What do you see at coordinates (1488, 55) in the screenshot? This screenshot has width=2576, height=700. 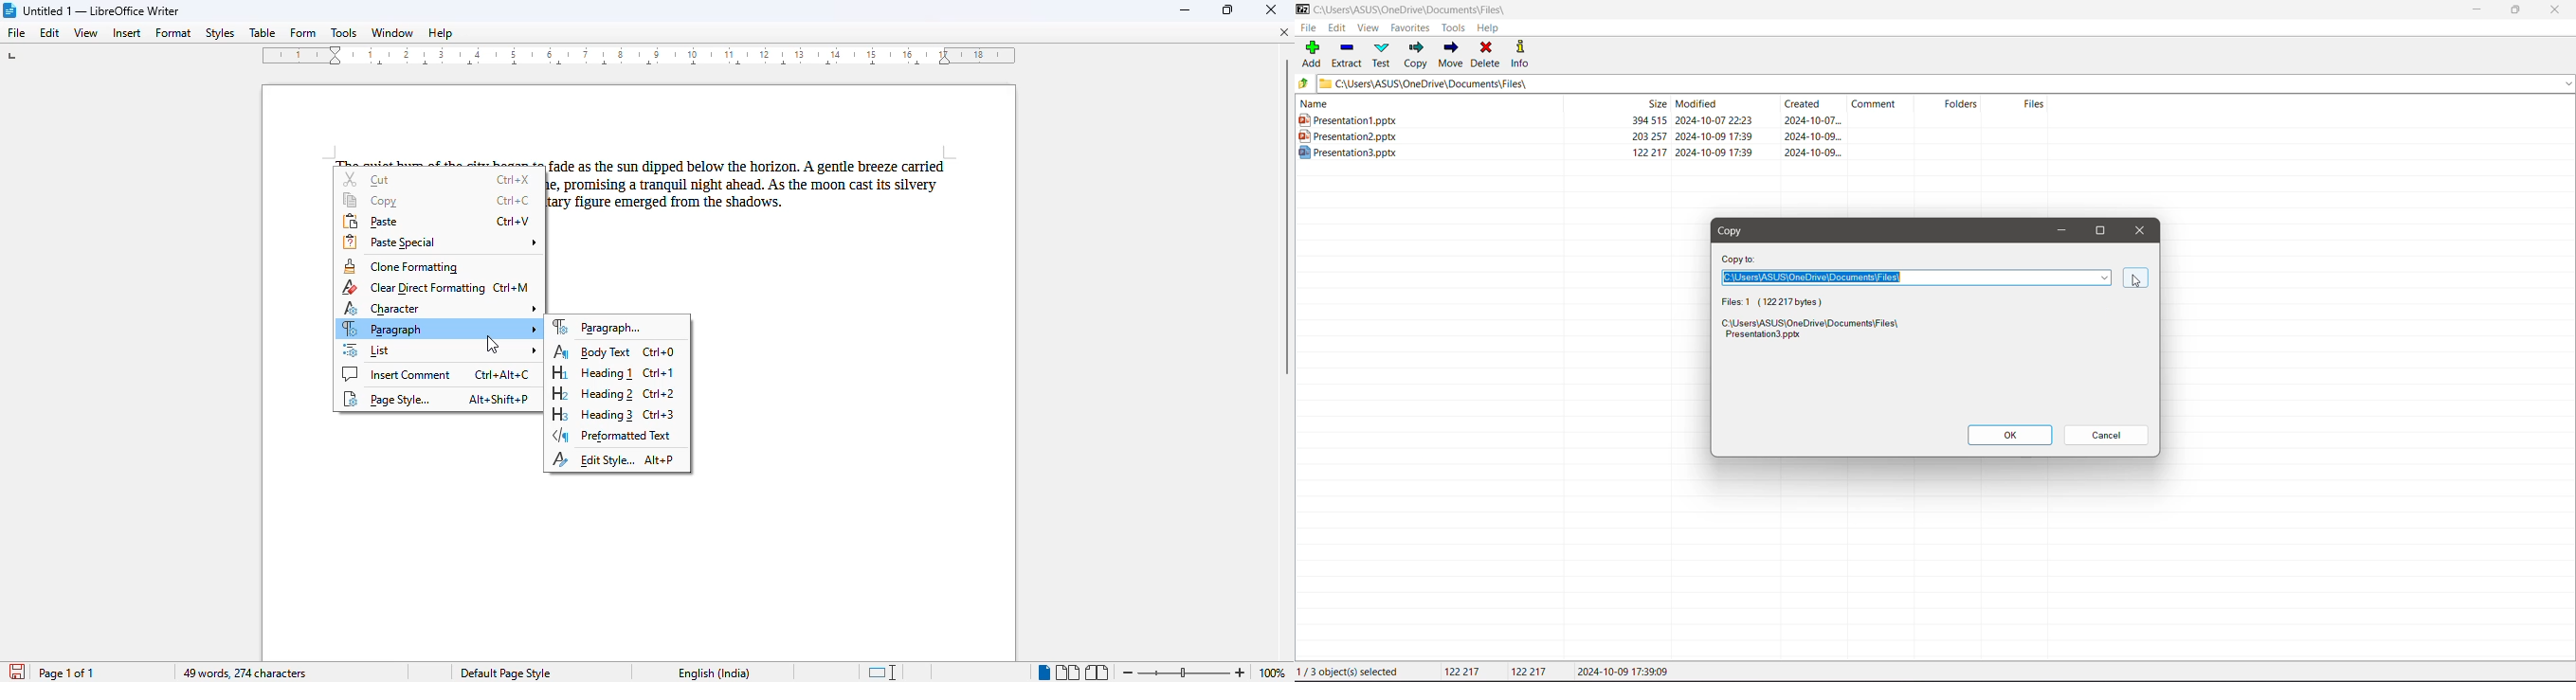 I see `Delete` at bounding box center [1488, 55].